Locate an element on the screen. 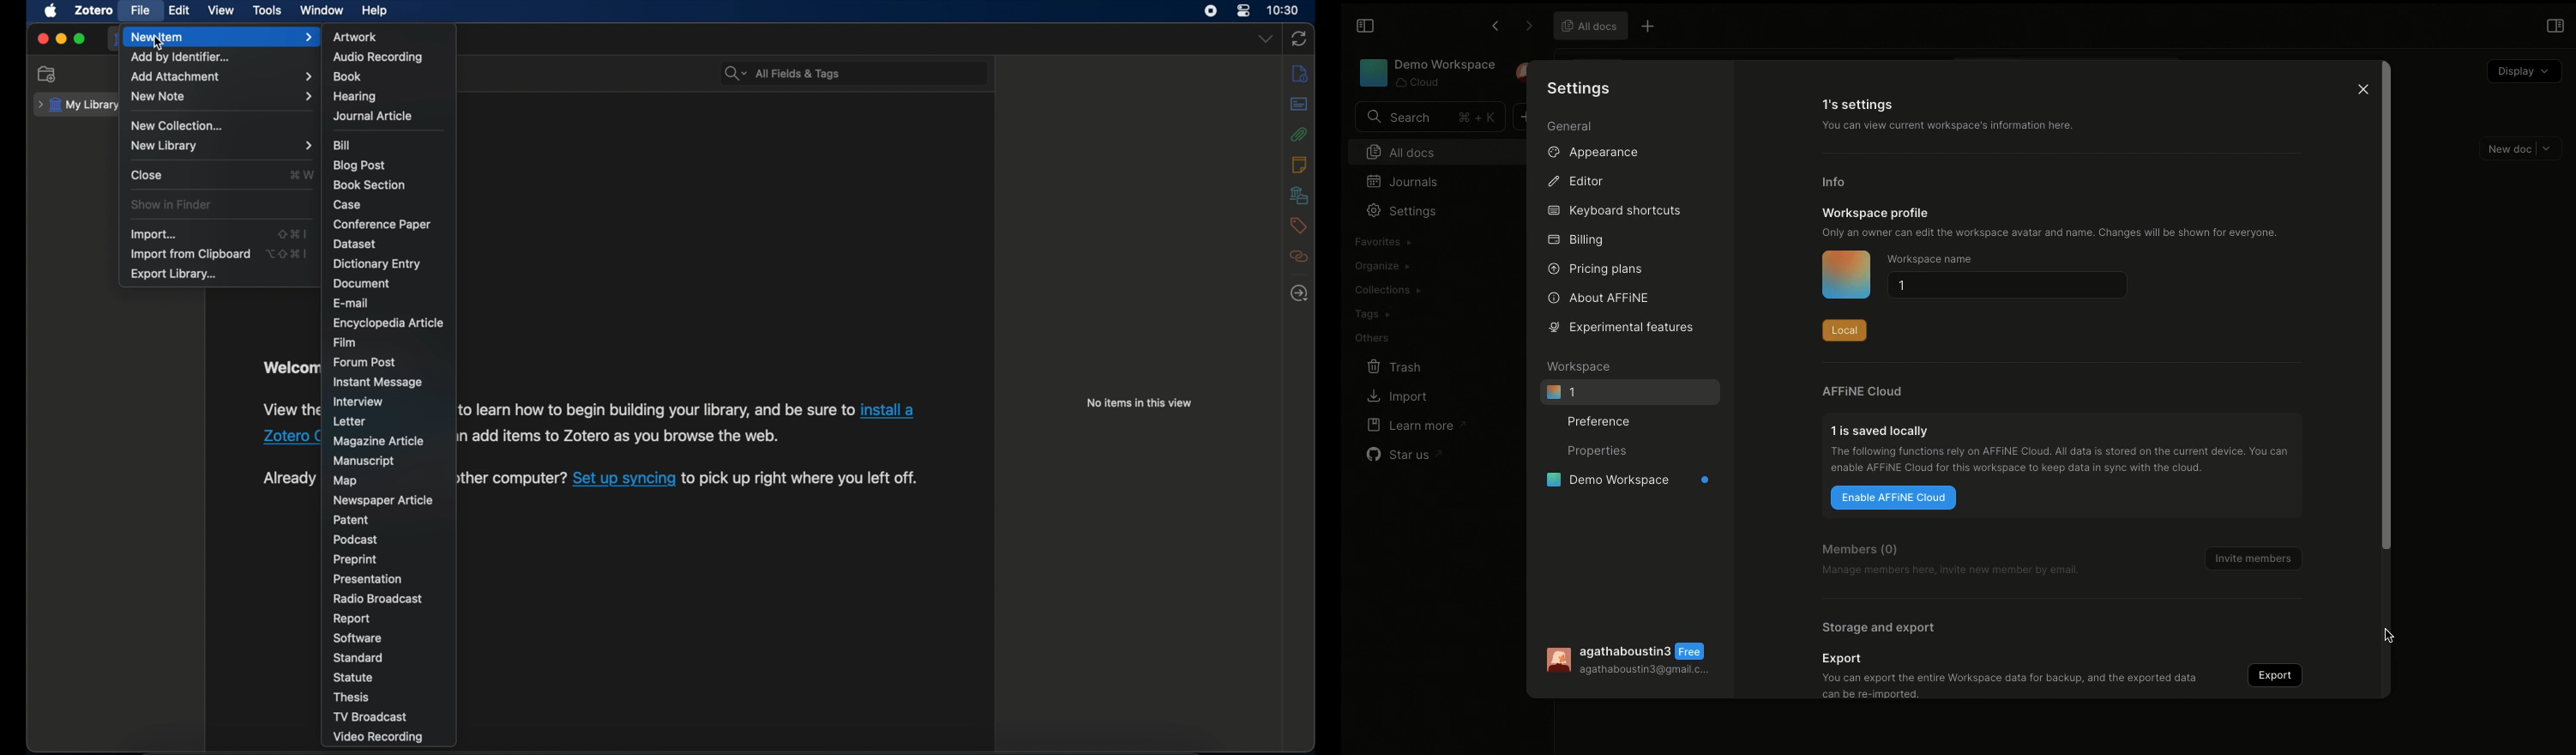 This screenshot has width=2576, height=756. bill is located at coordinates (342, 145).